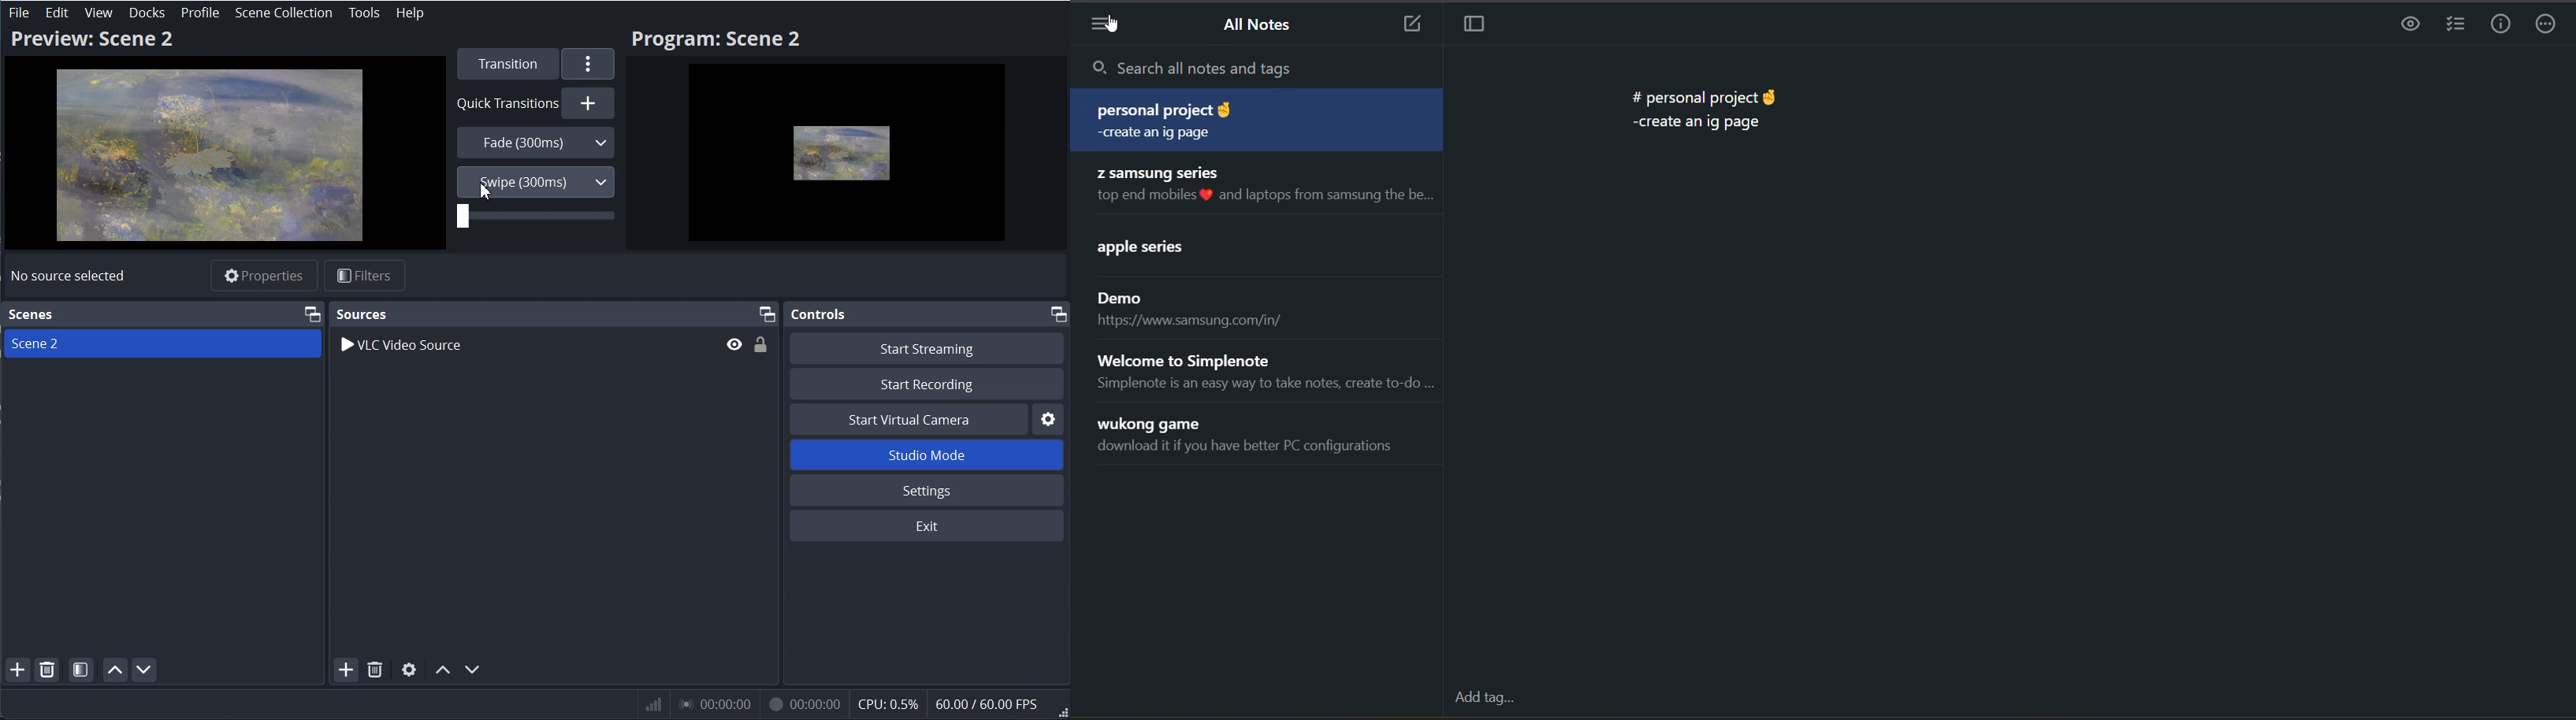 The height and width of the screenshot is (728, 2576). What do you see at coordinates (929, 347) in the screenshot?
I see `Start Streaming` at bounding box center [929, 347].